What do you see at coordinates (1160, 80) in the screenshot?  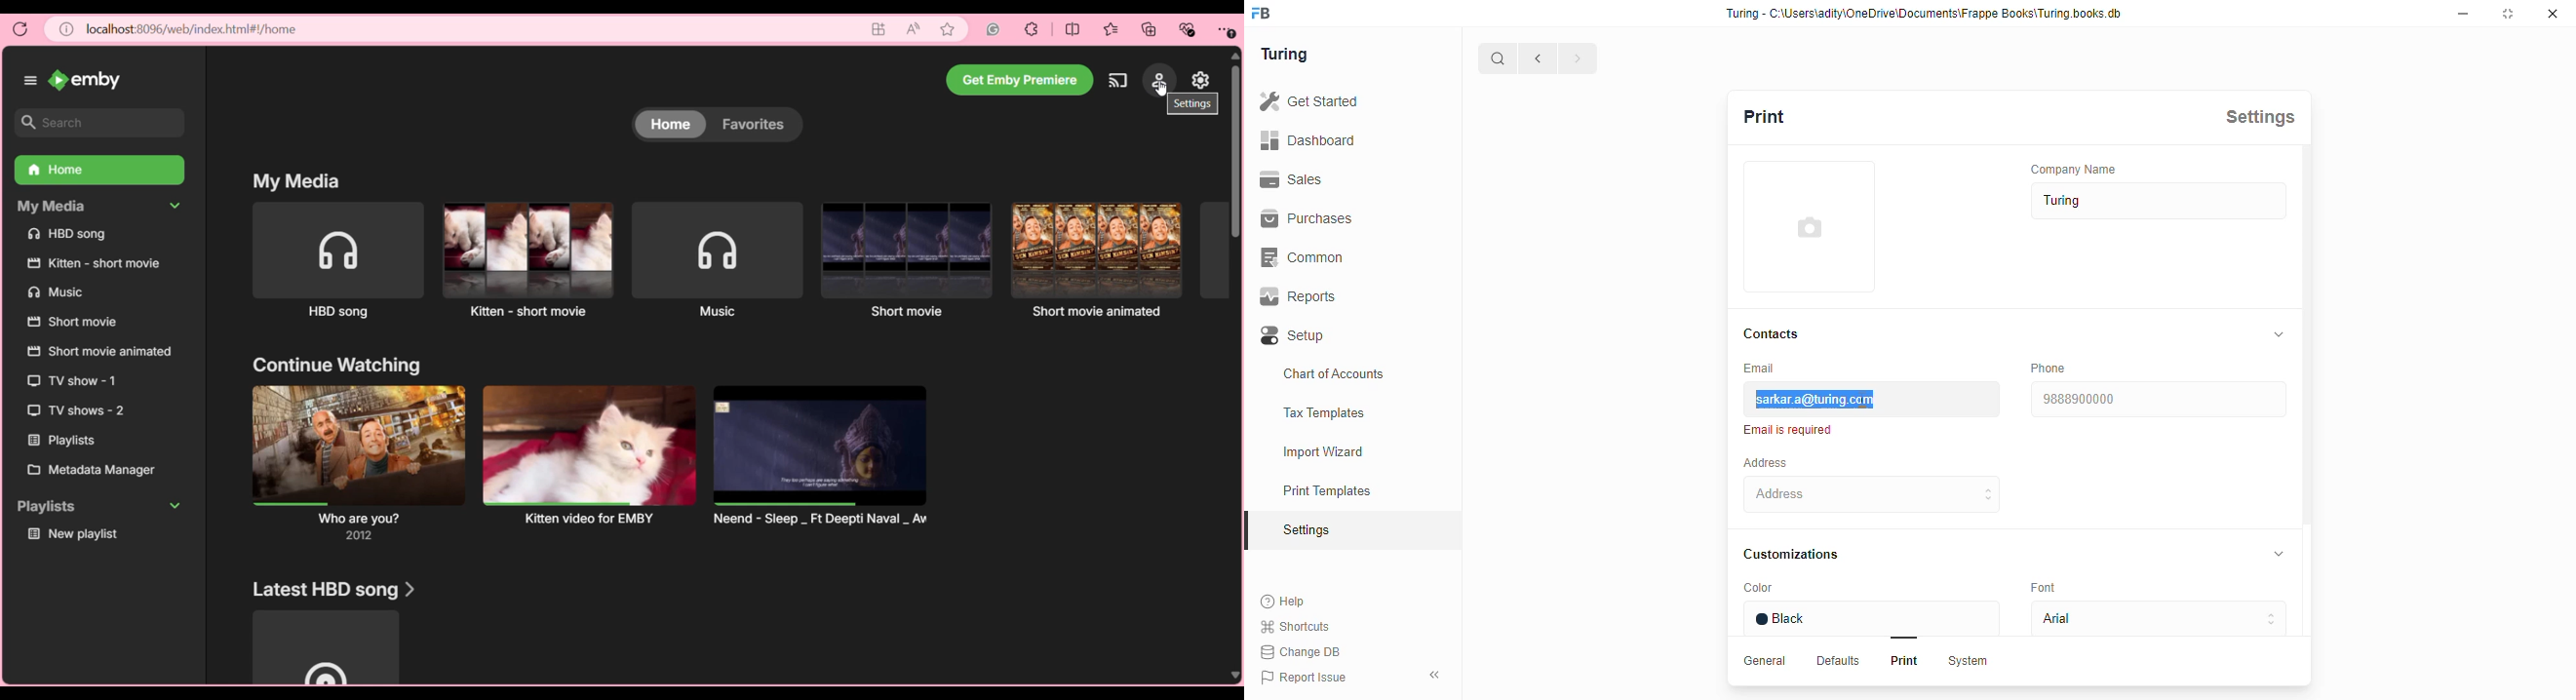 I see `Settings` at bounding box center [1160, 80].